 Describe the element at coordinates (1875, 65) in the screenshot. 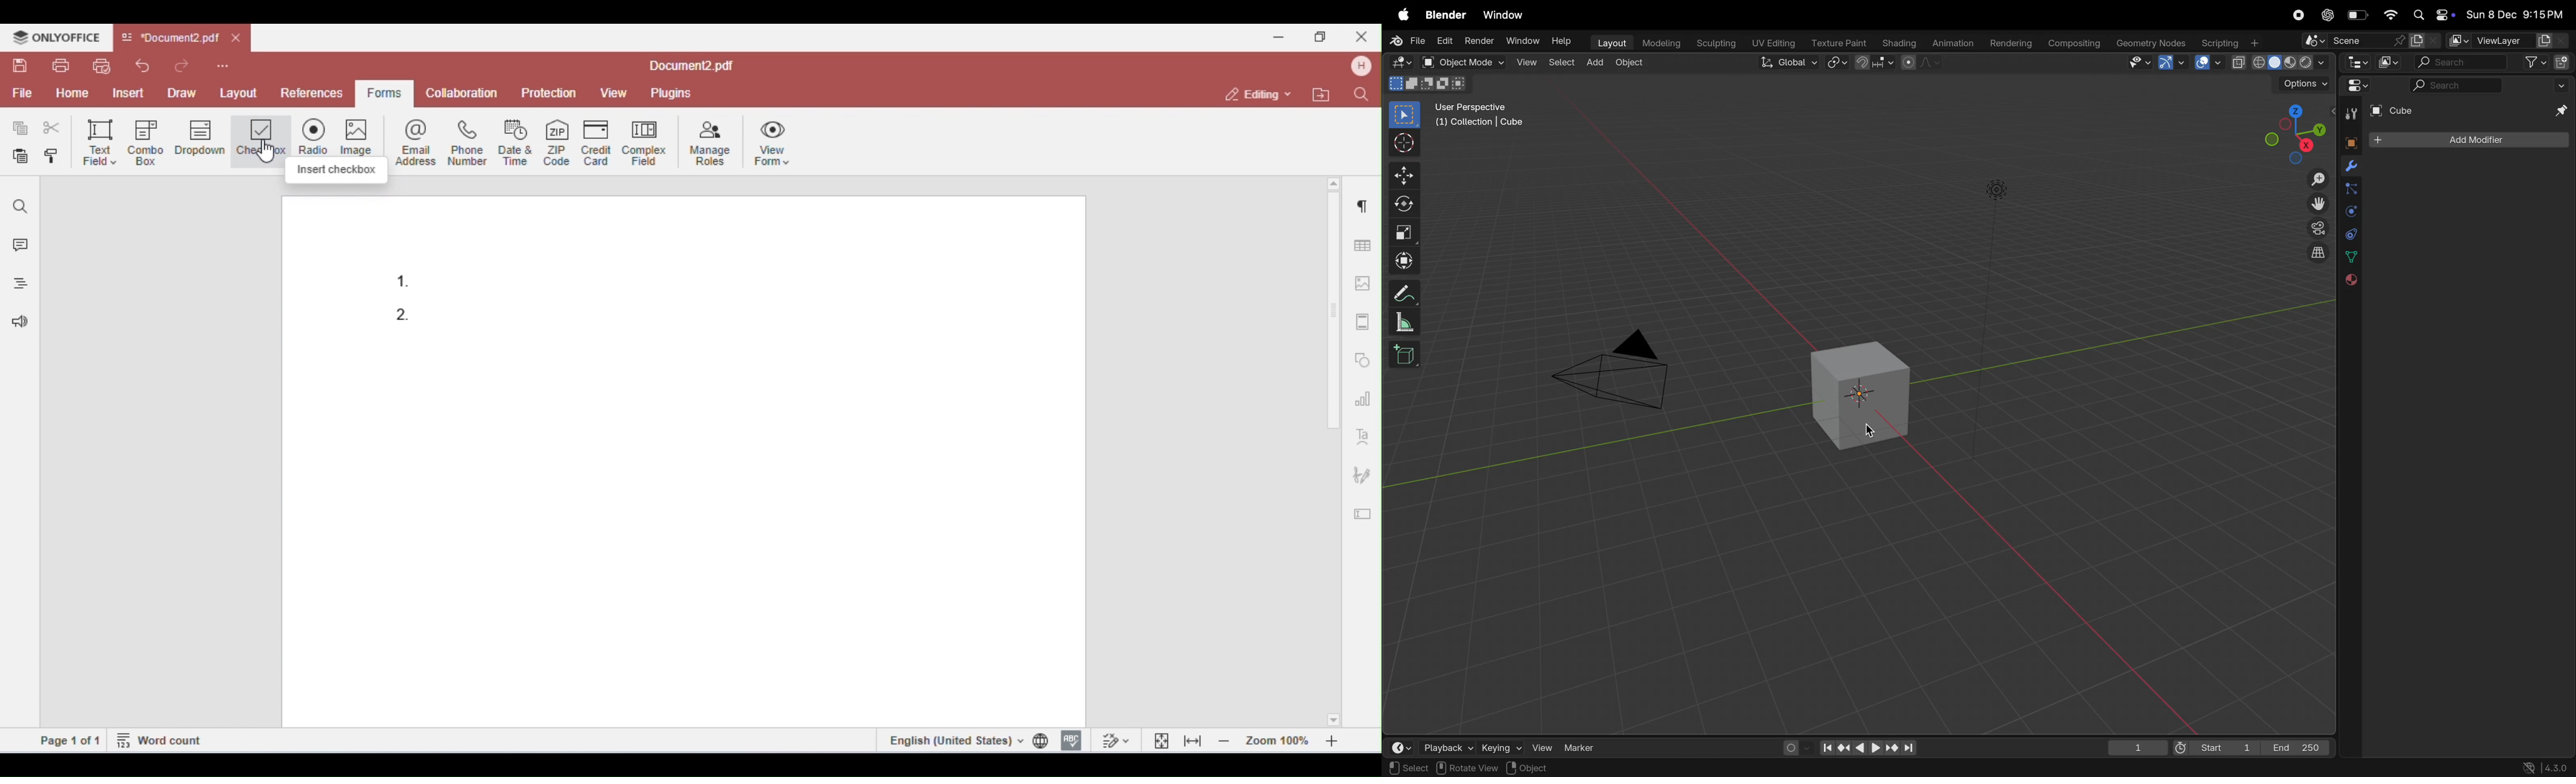

I see `` at that location.